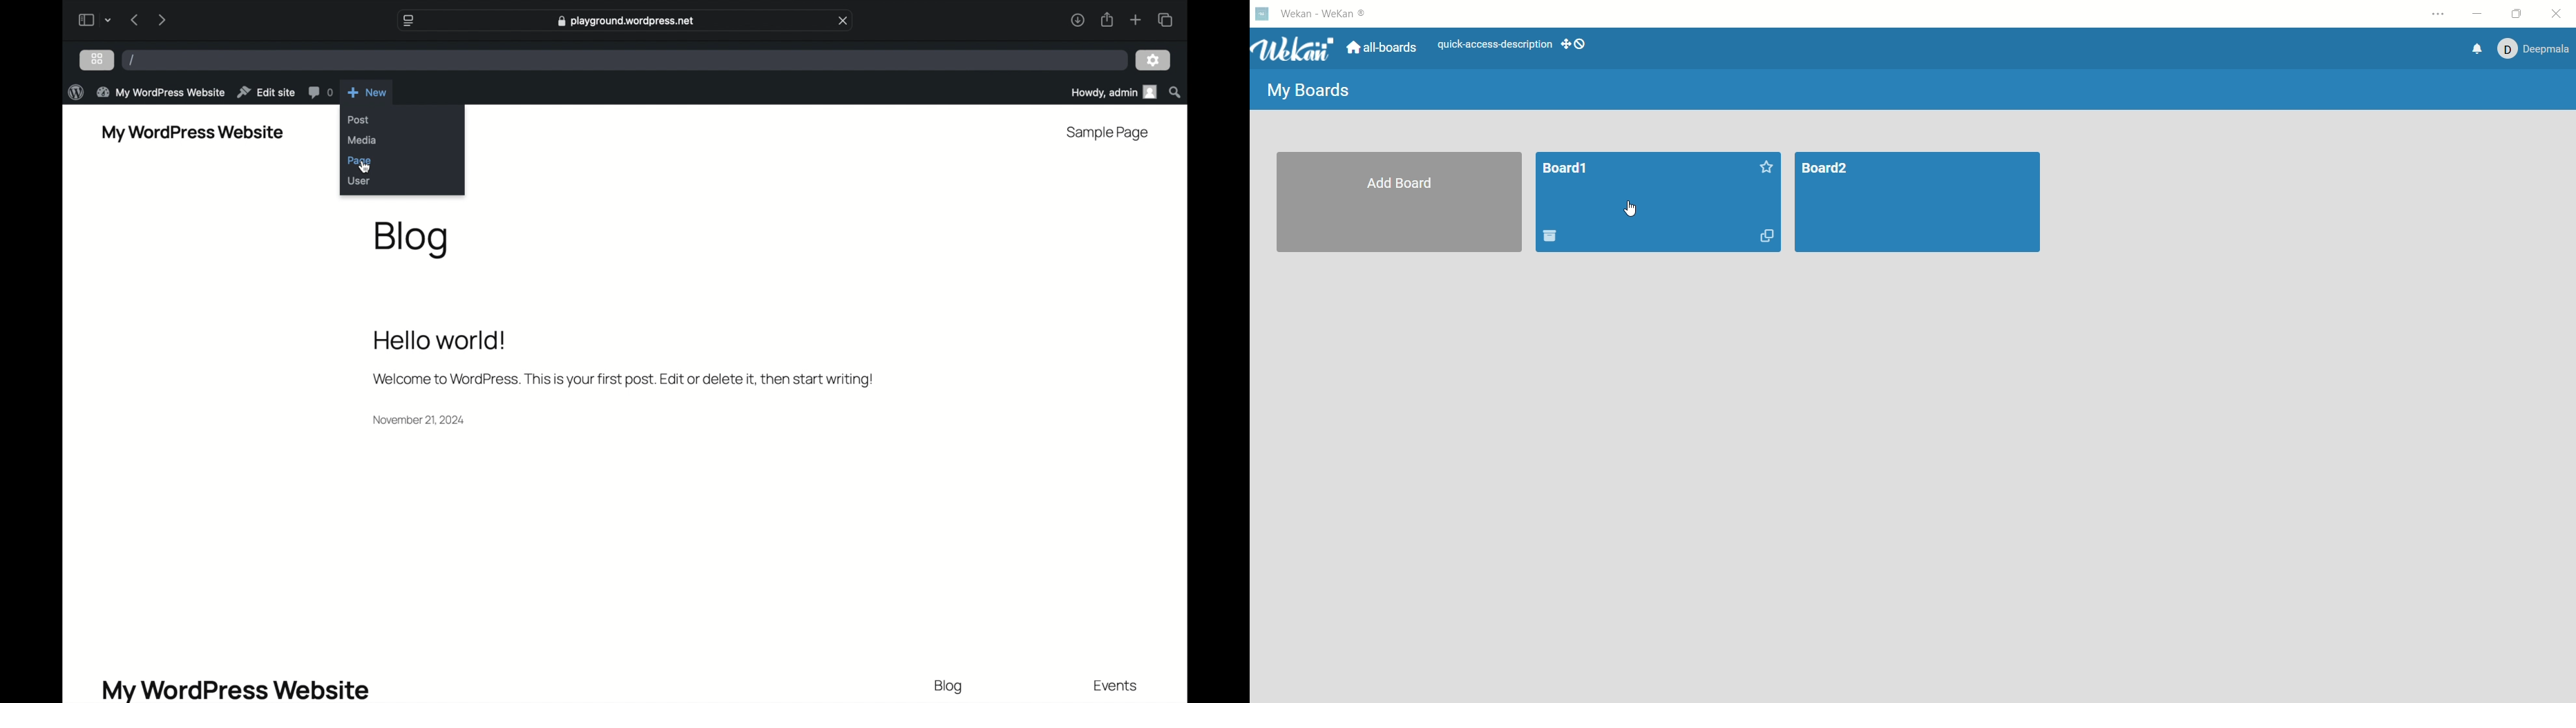 Image resolution: width=2576 pixels, height=728 pixels. I want to click on minimize, so click(2476, 12).